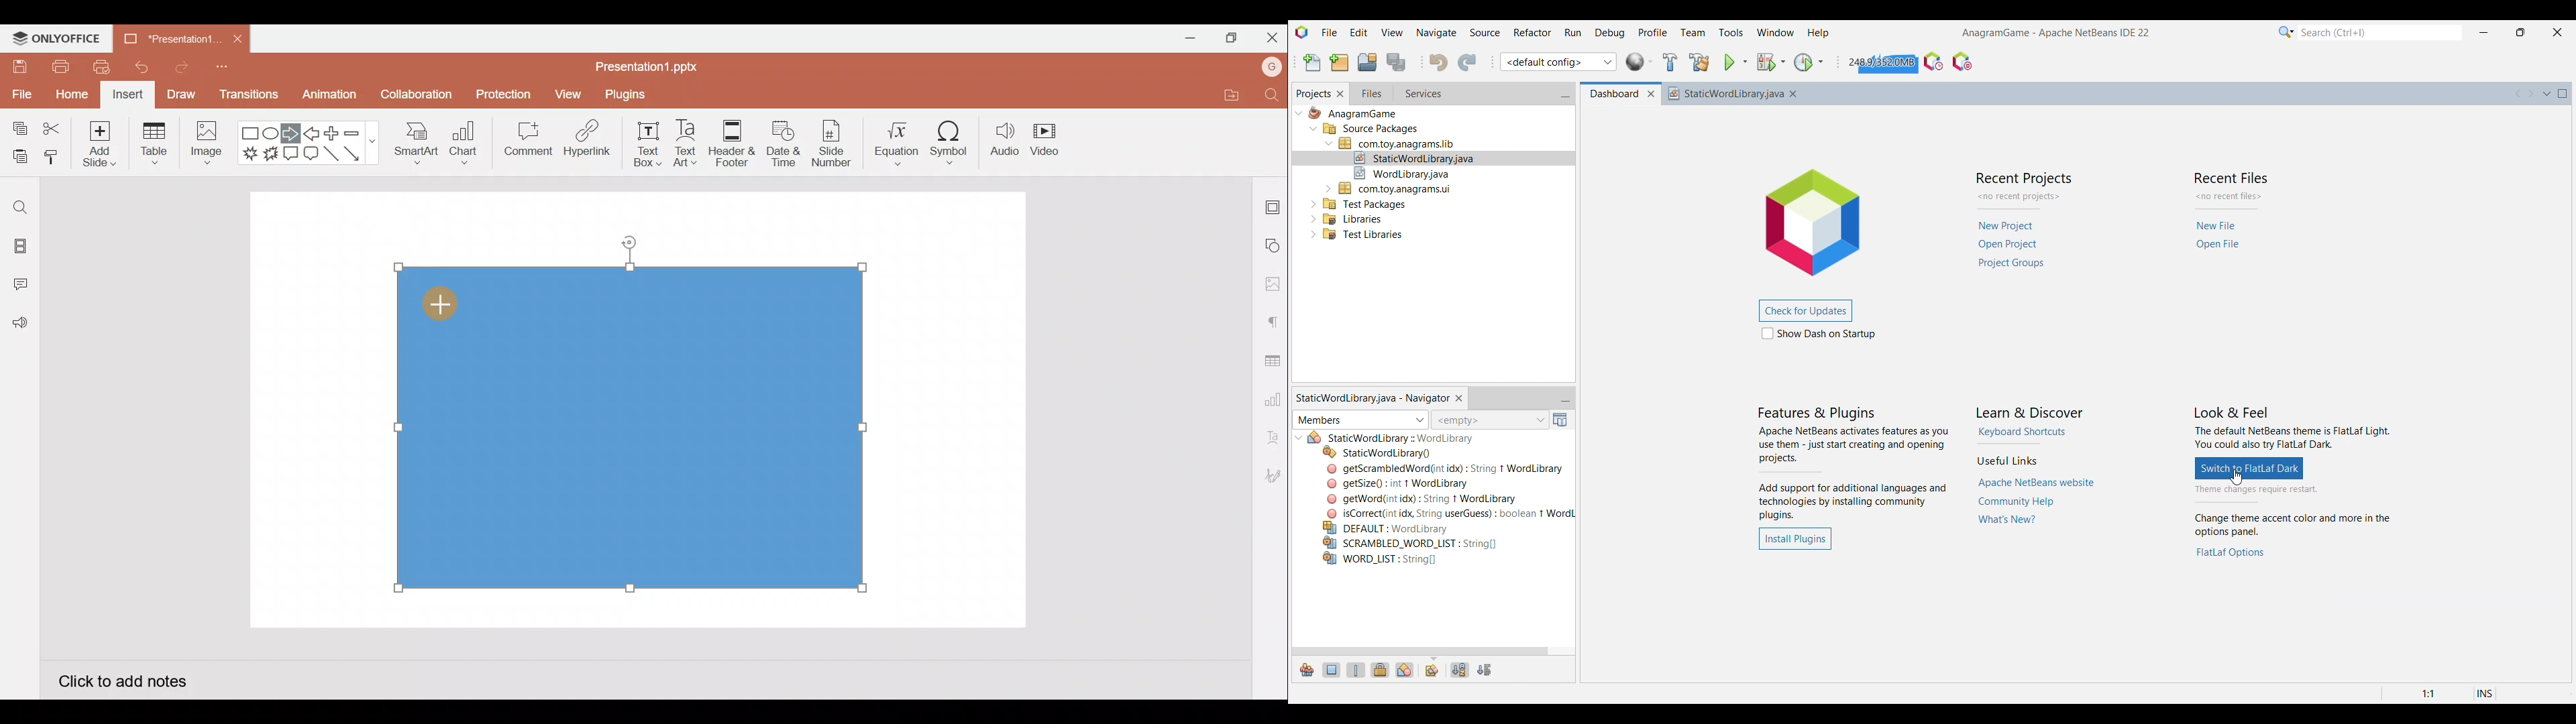 Image resolution: width=2576 pixels, height=728 pixels. I want to click on Minimize, so click(1185, 36).